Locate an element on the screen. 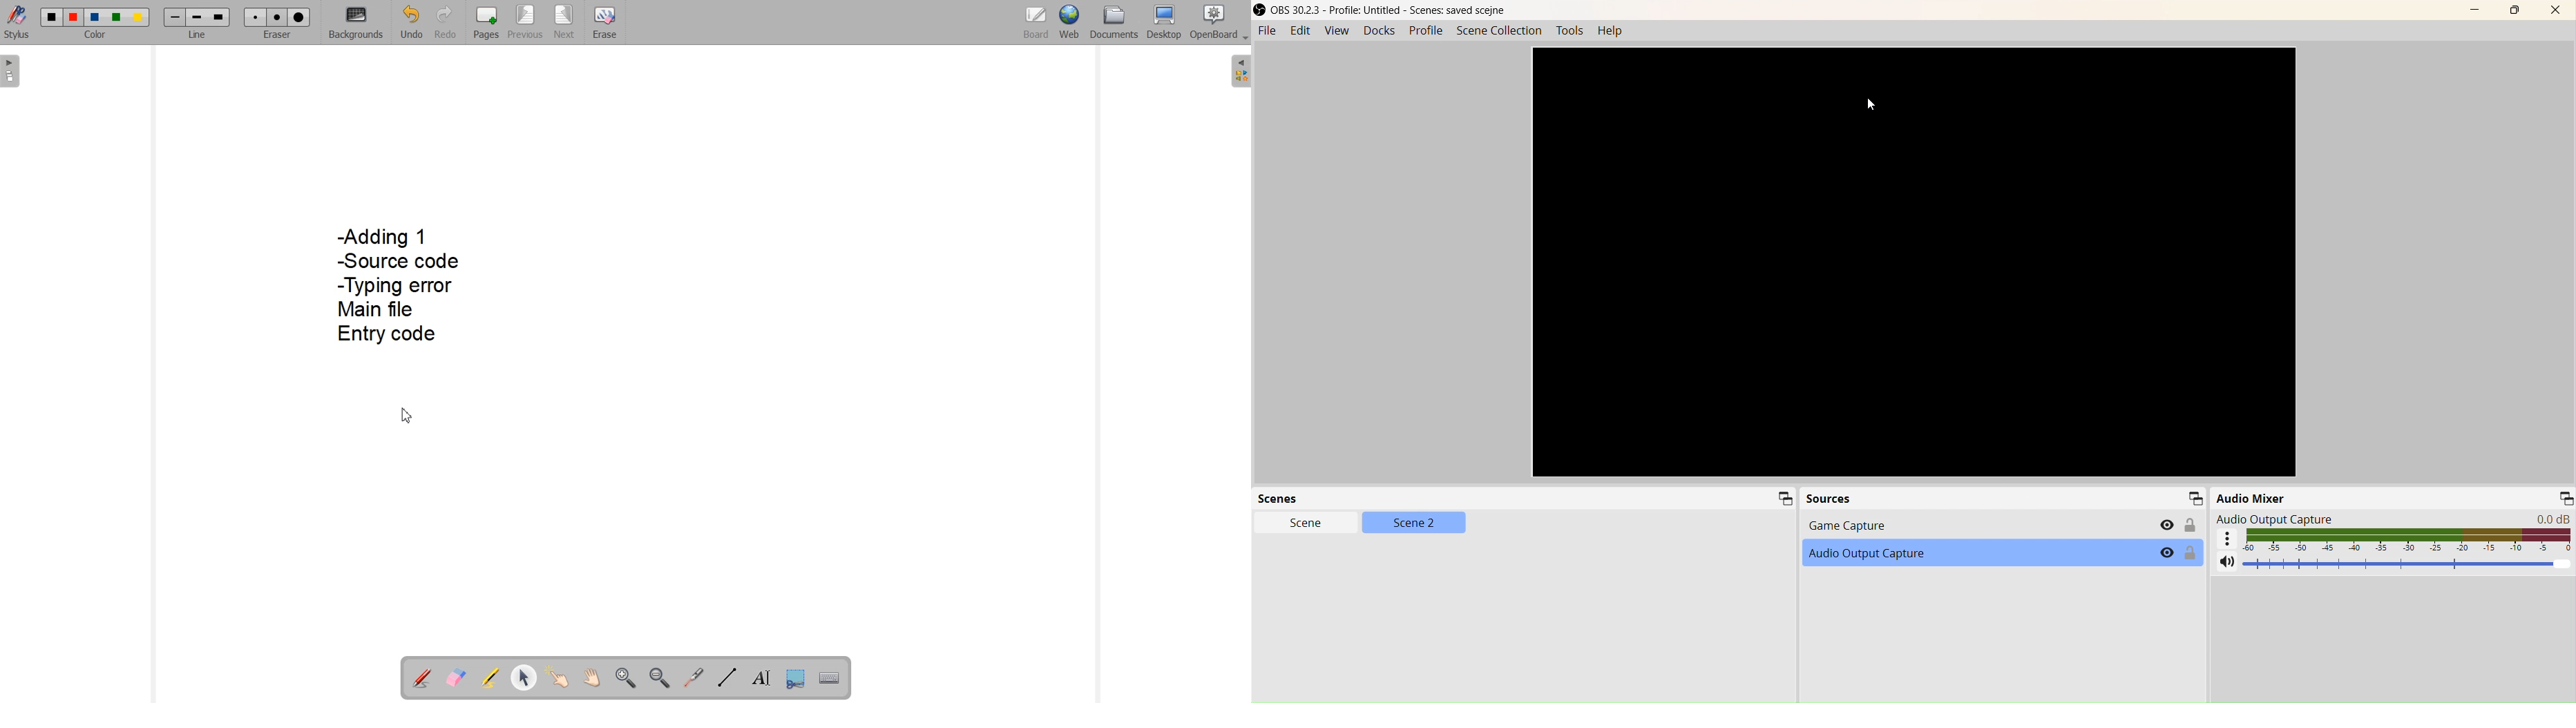 This screenshot has width=2576, height=728. Volume is located at coordinates (2388, 564).